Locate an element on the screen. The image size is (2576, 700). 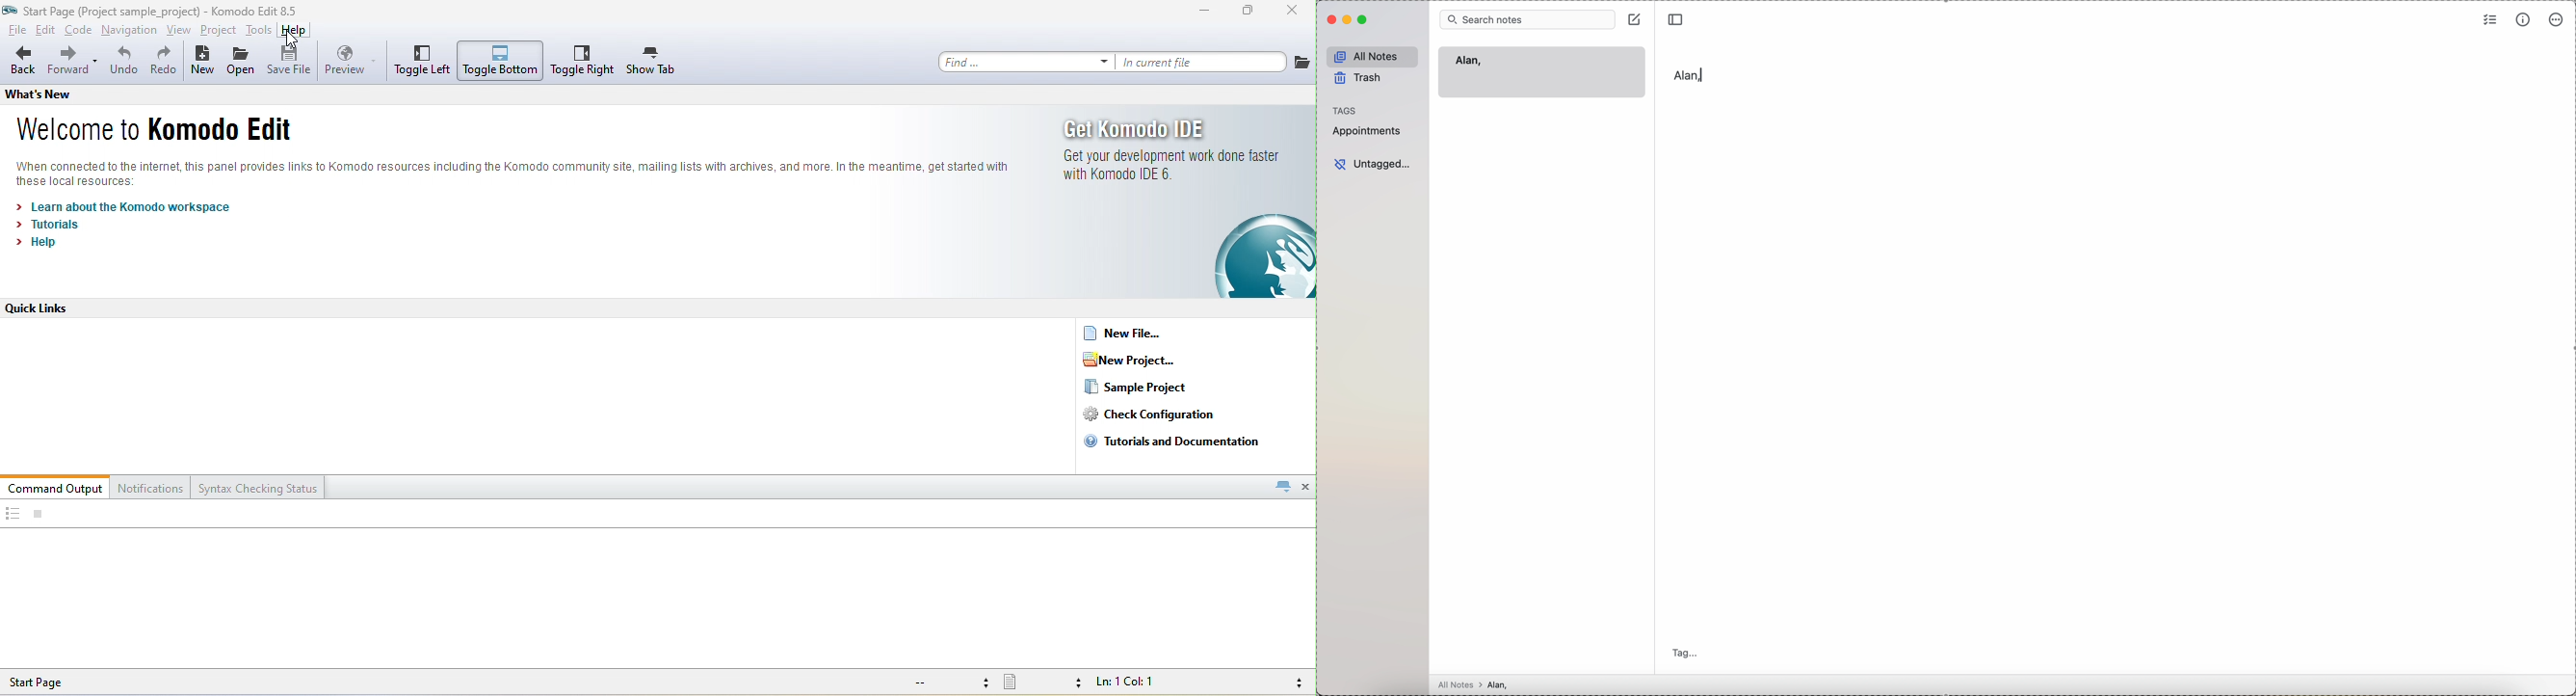
tools is located at coordinates (258, 30).